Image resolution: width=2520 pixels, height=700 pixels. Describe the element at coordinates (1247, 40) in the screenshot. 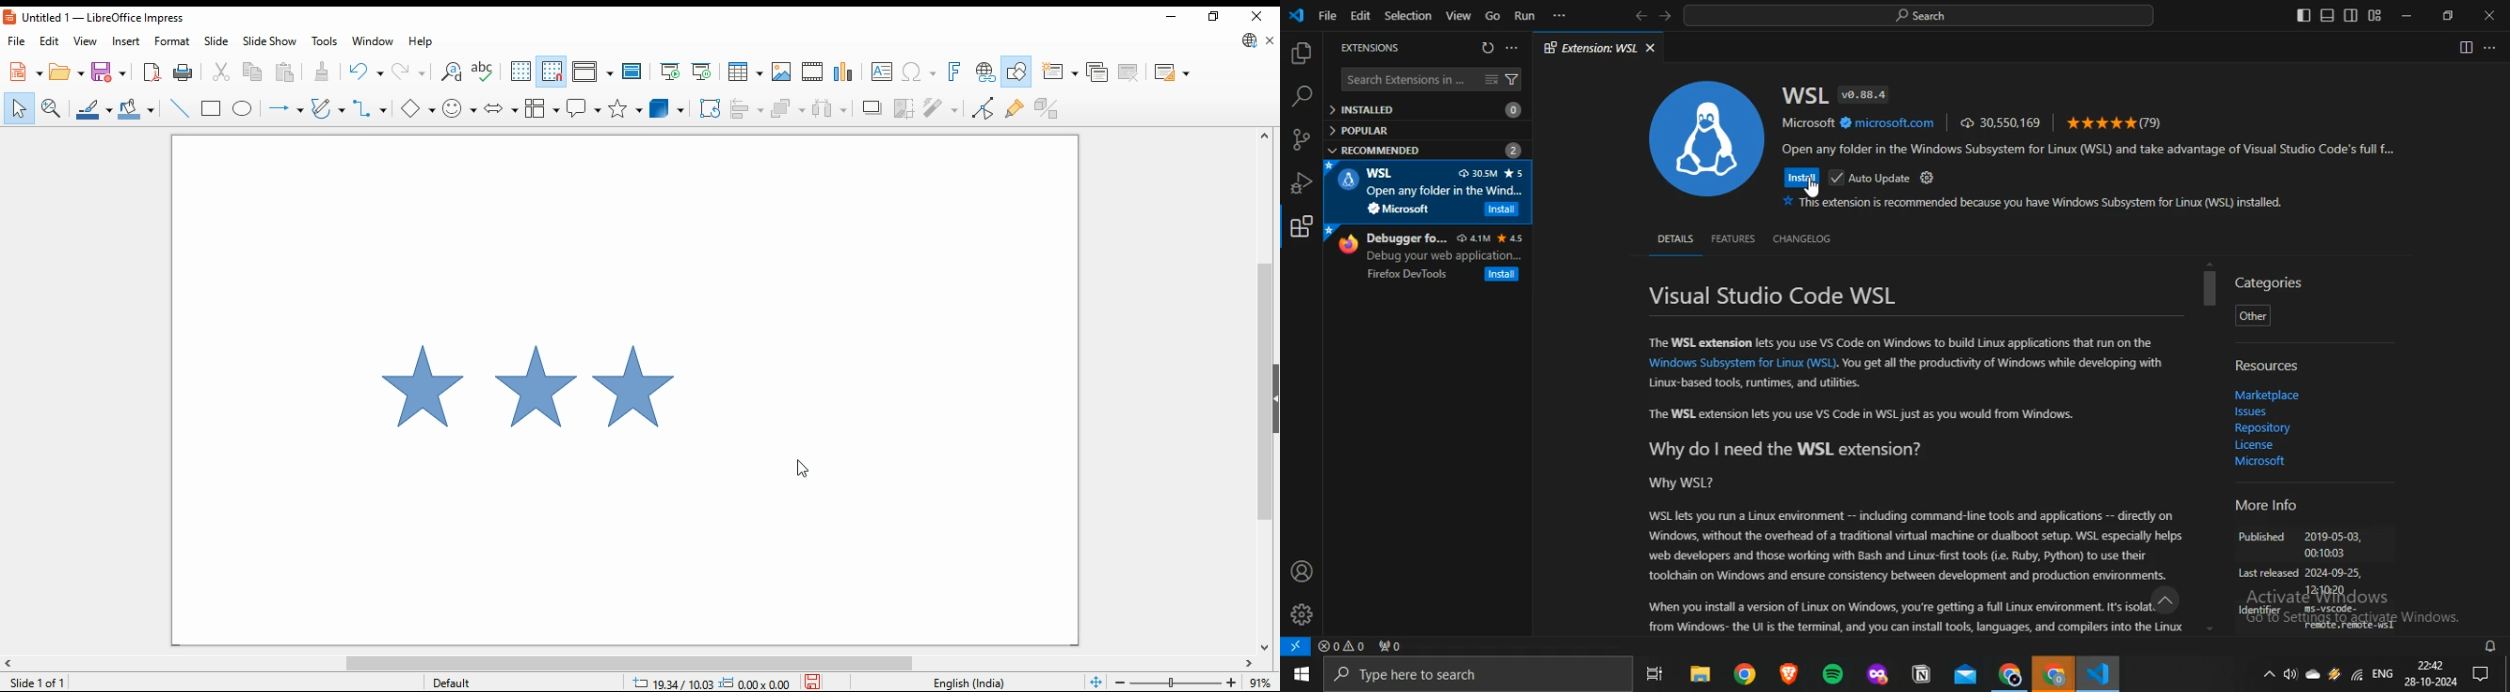

I see `libre office updte` at that location.